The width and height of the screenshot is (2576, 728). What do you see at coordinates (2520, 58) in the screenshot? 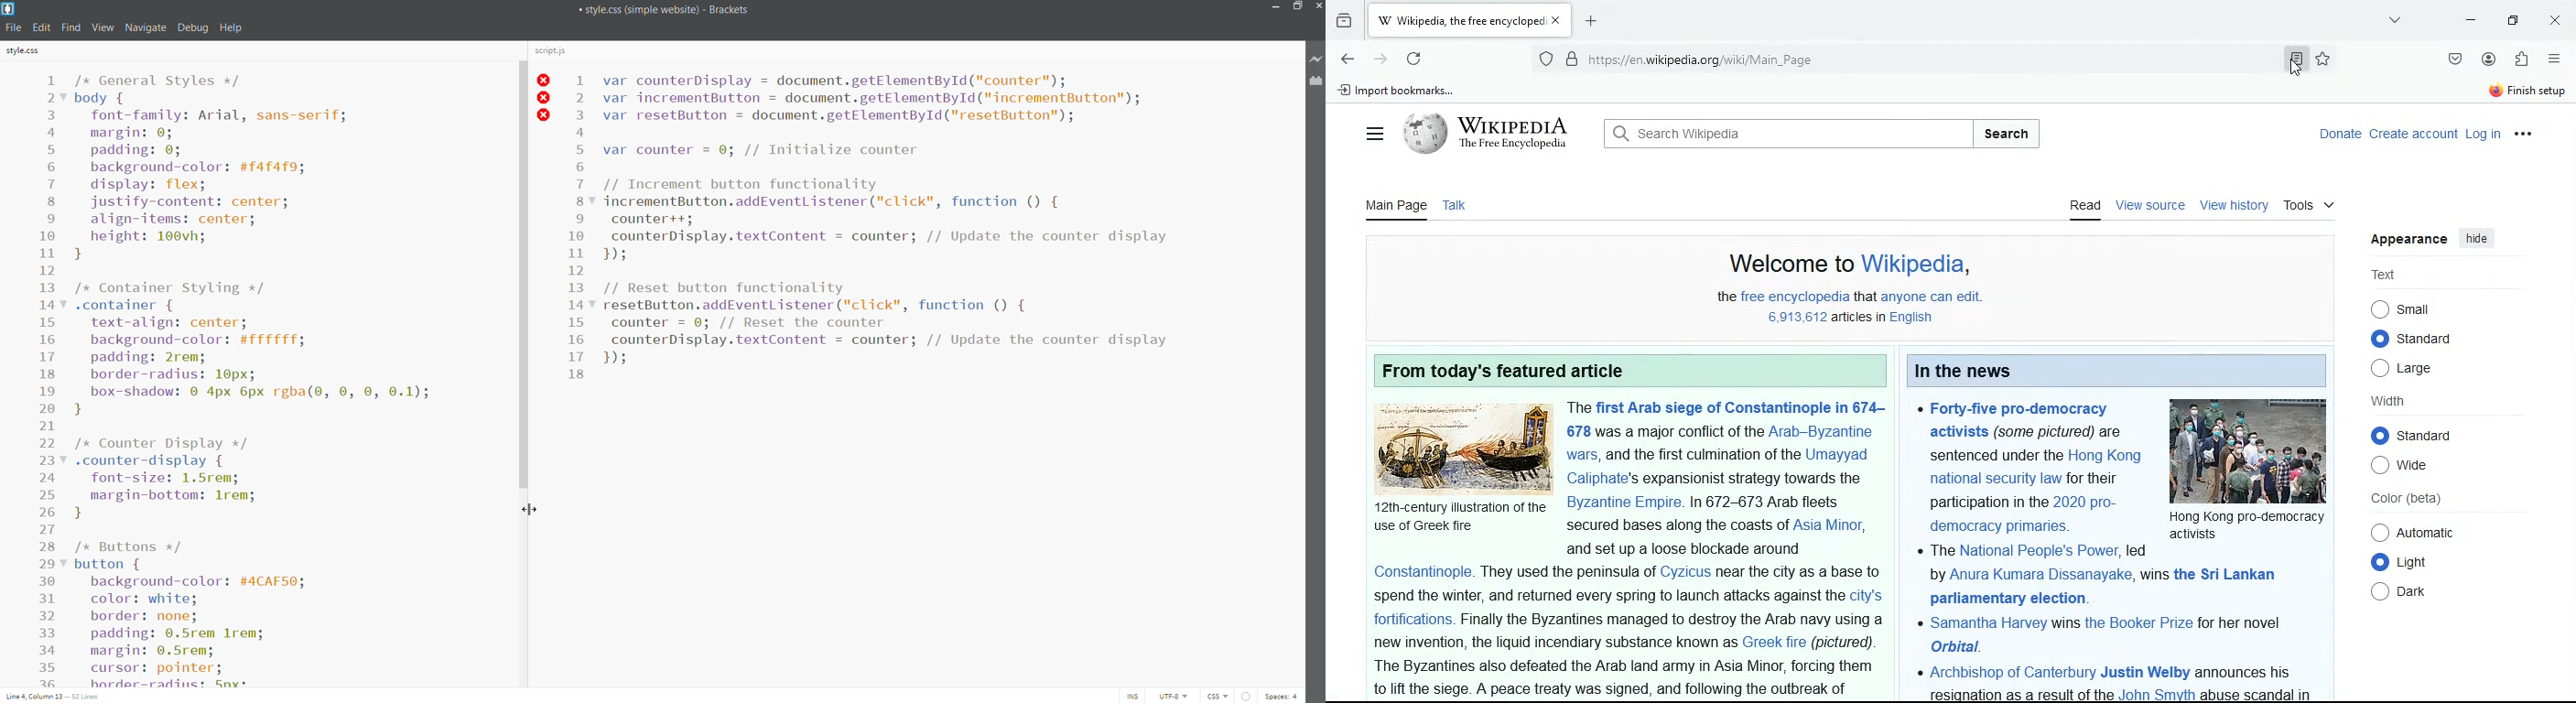
I see `extensions` at bounding box center [2520, 58].